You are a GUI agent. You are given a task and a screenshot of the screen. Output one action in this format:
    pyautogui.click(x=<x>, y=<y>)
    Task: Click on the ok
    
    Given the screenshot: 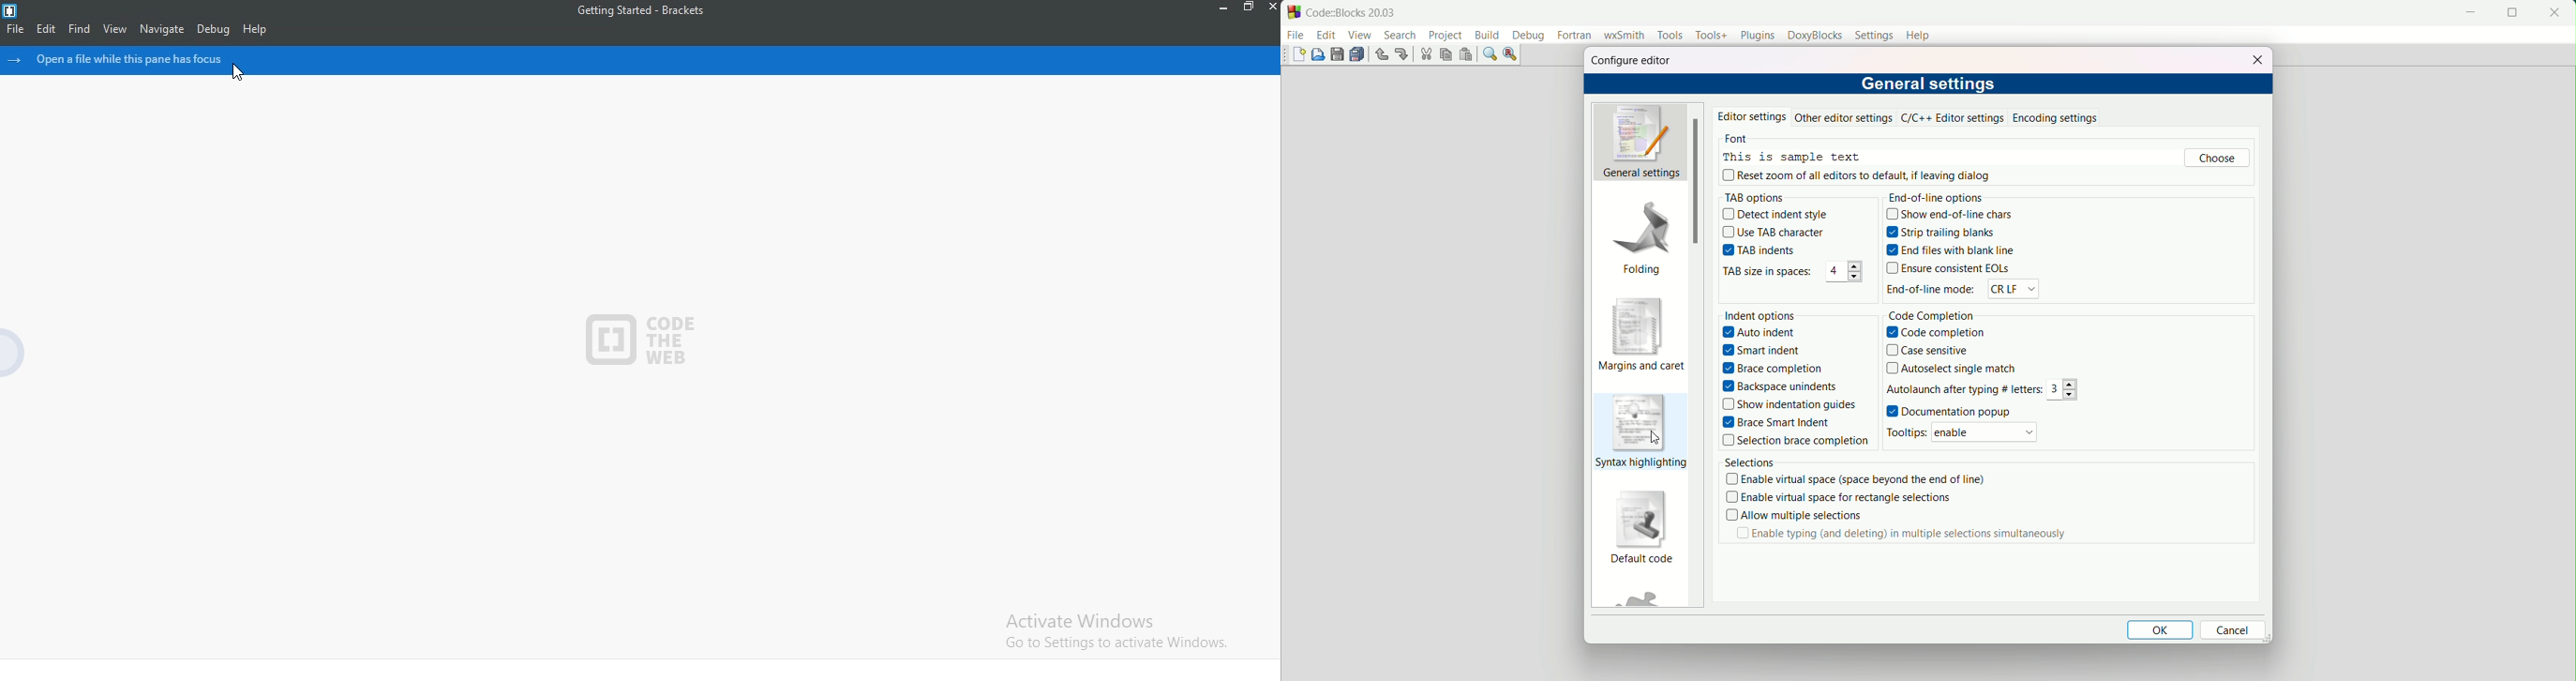 What is the action you would take?
    pyautogui.click(x=2162, y=631)
    